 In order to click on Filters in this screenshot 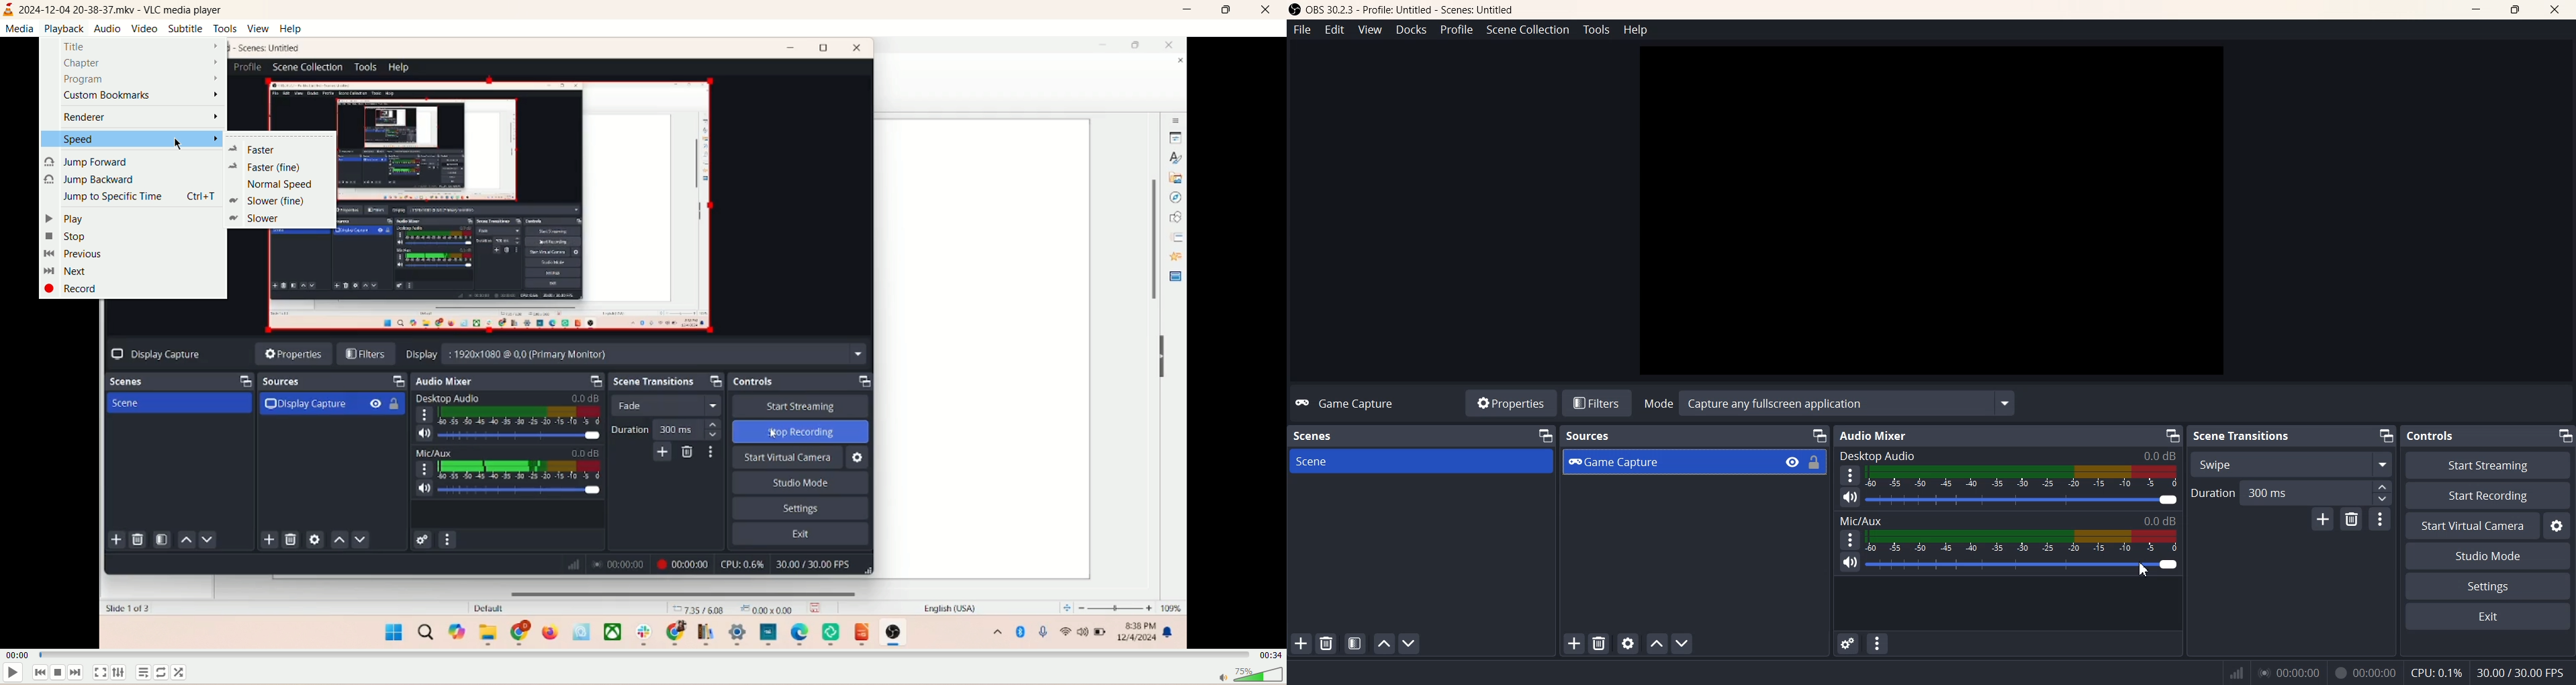, I will do `click(1599, 402)`.